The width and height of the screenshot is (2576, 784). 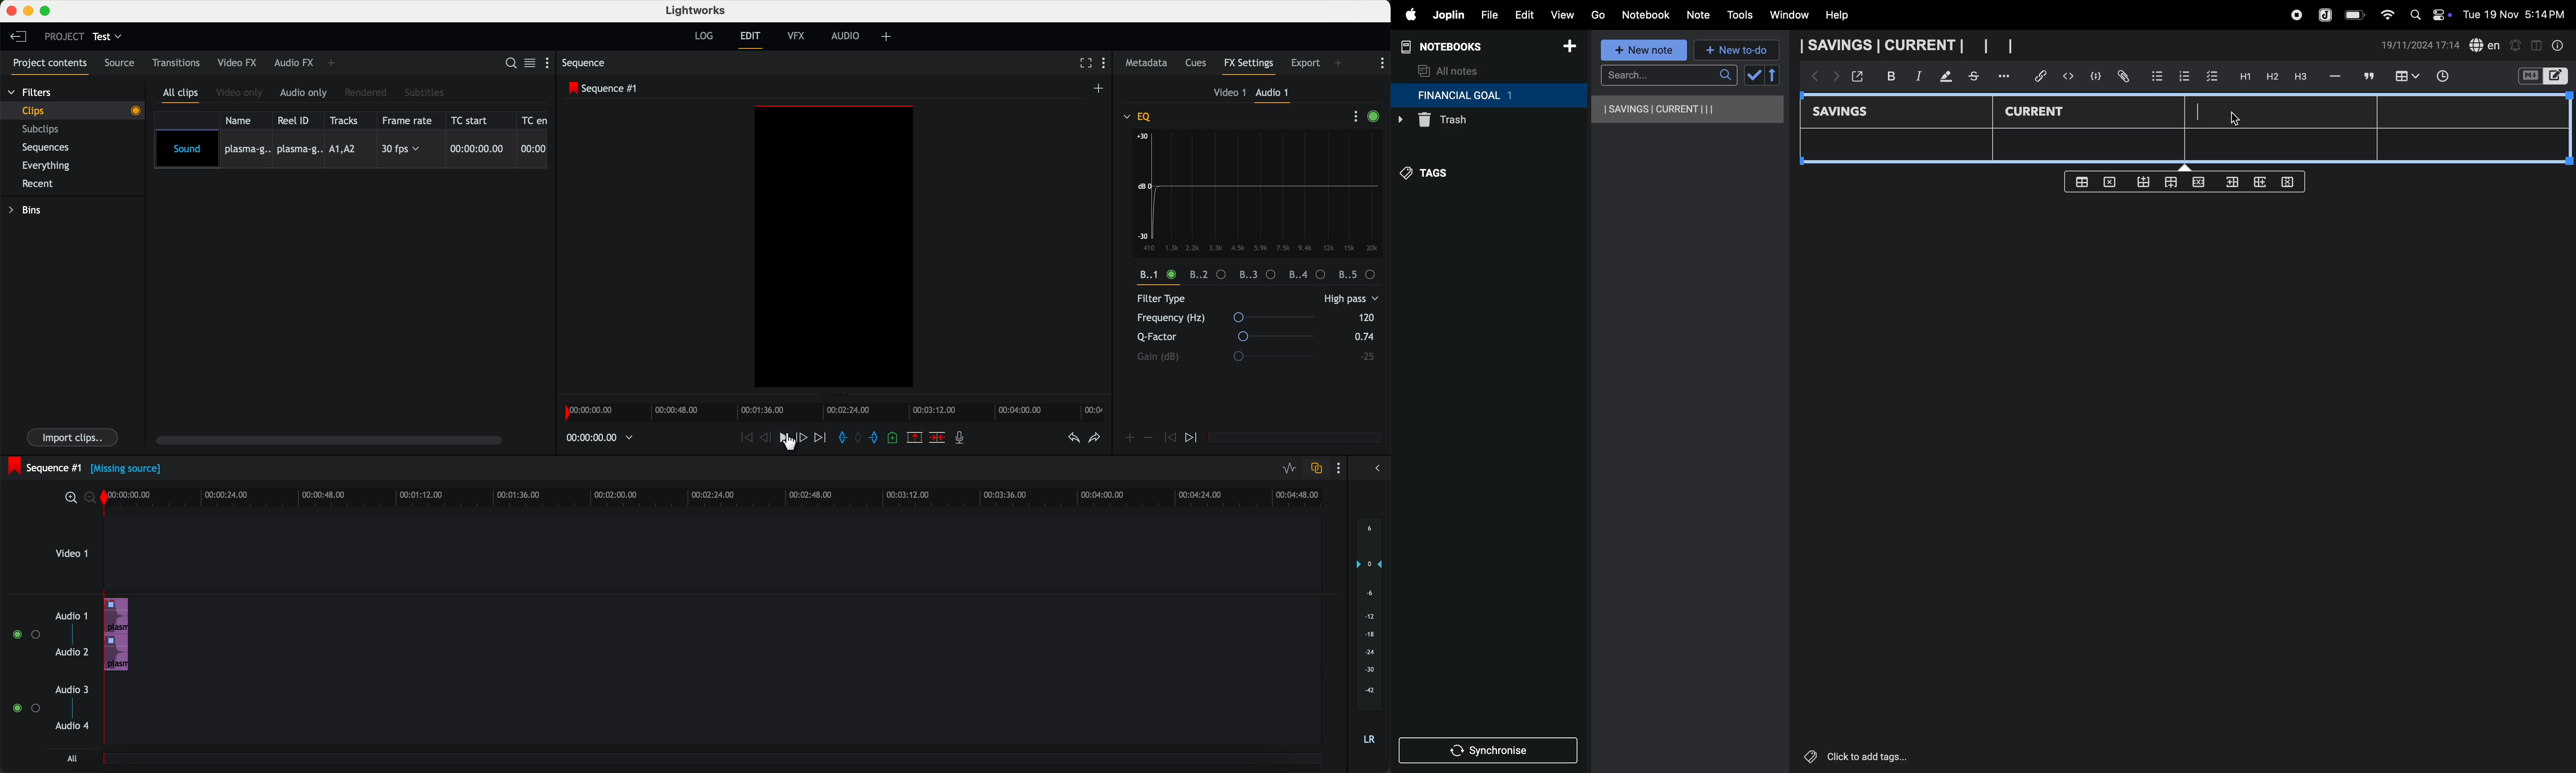 What do you see at coordinates (2517, 13) in the screenshot?
I see `date and time` at bounding box center [2517, 13].